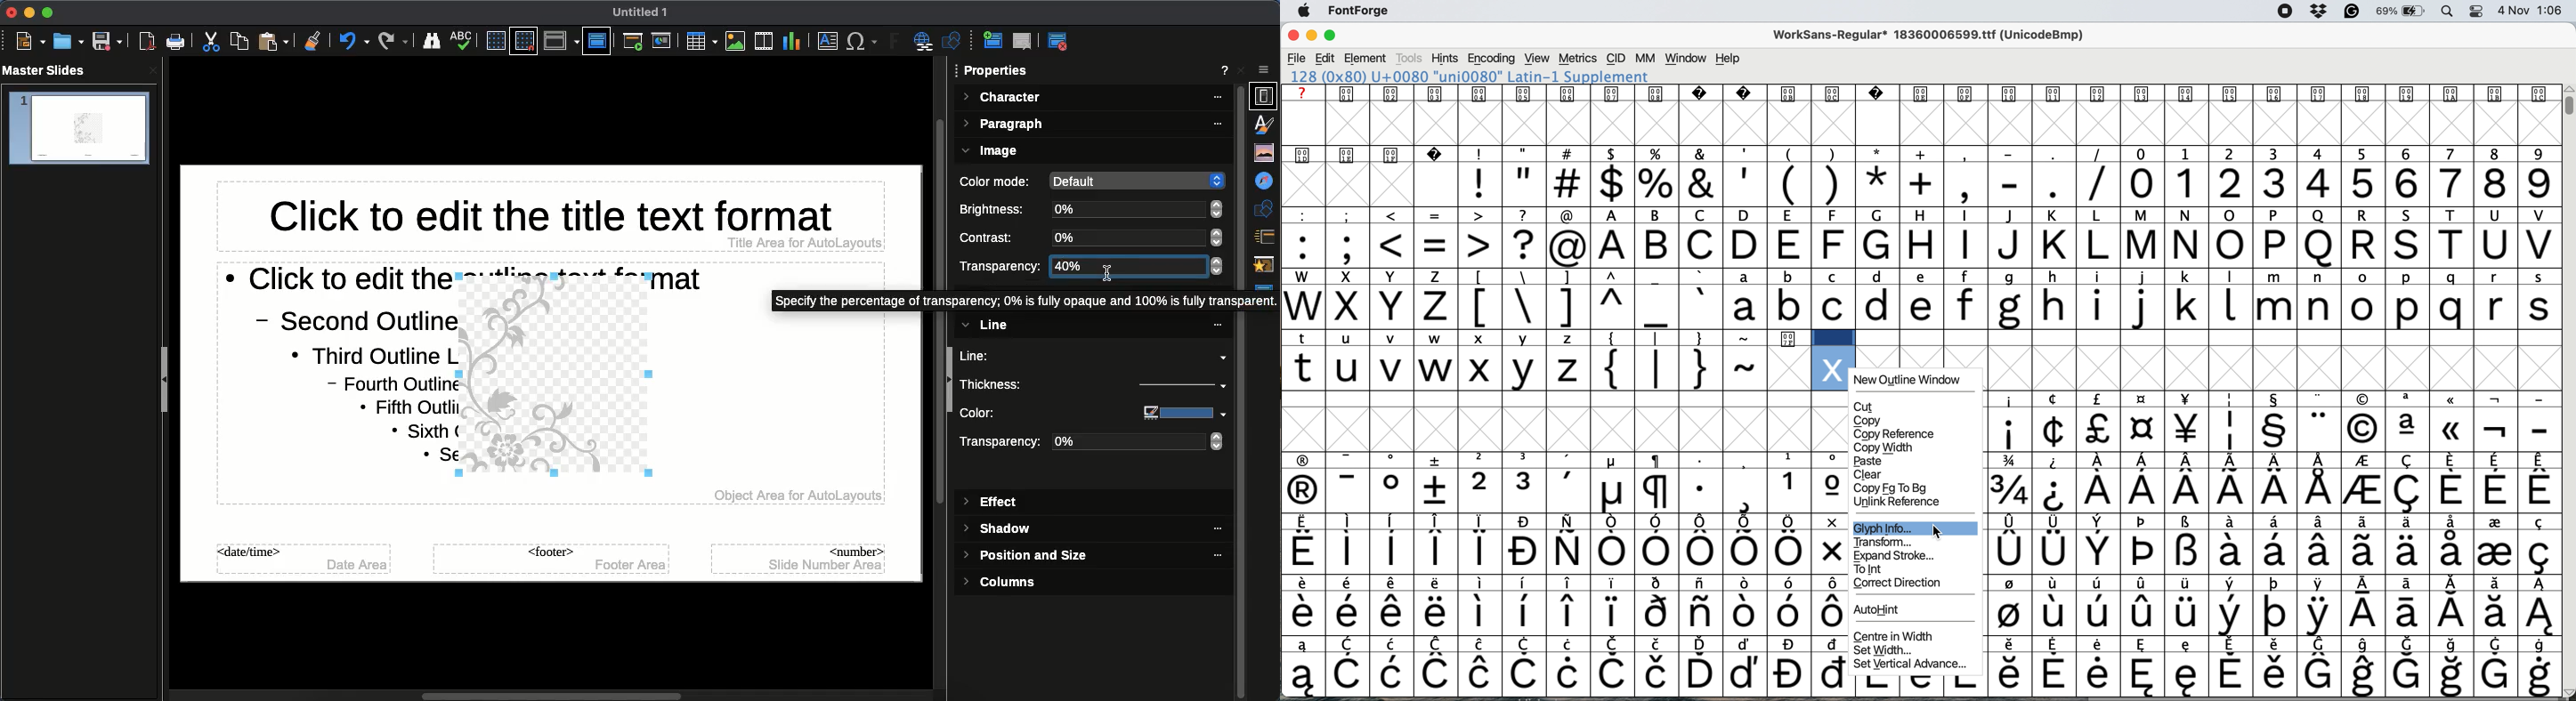  I want to click on Video audio, so click(762, 42).